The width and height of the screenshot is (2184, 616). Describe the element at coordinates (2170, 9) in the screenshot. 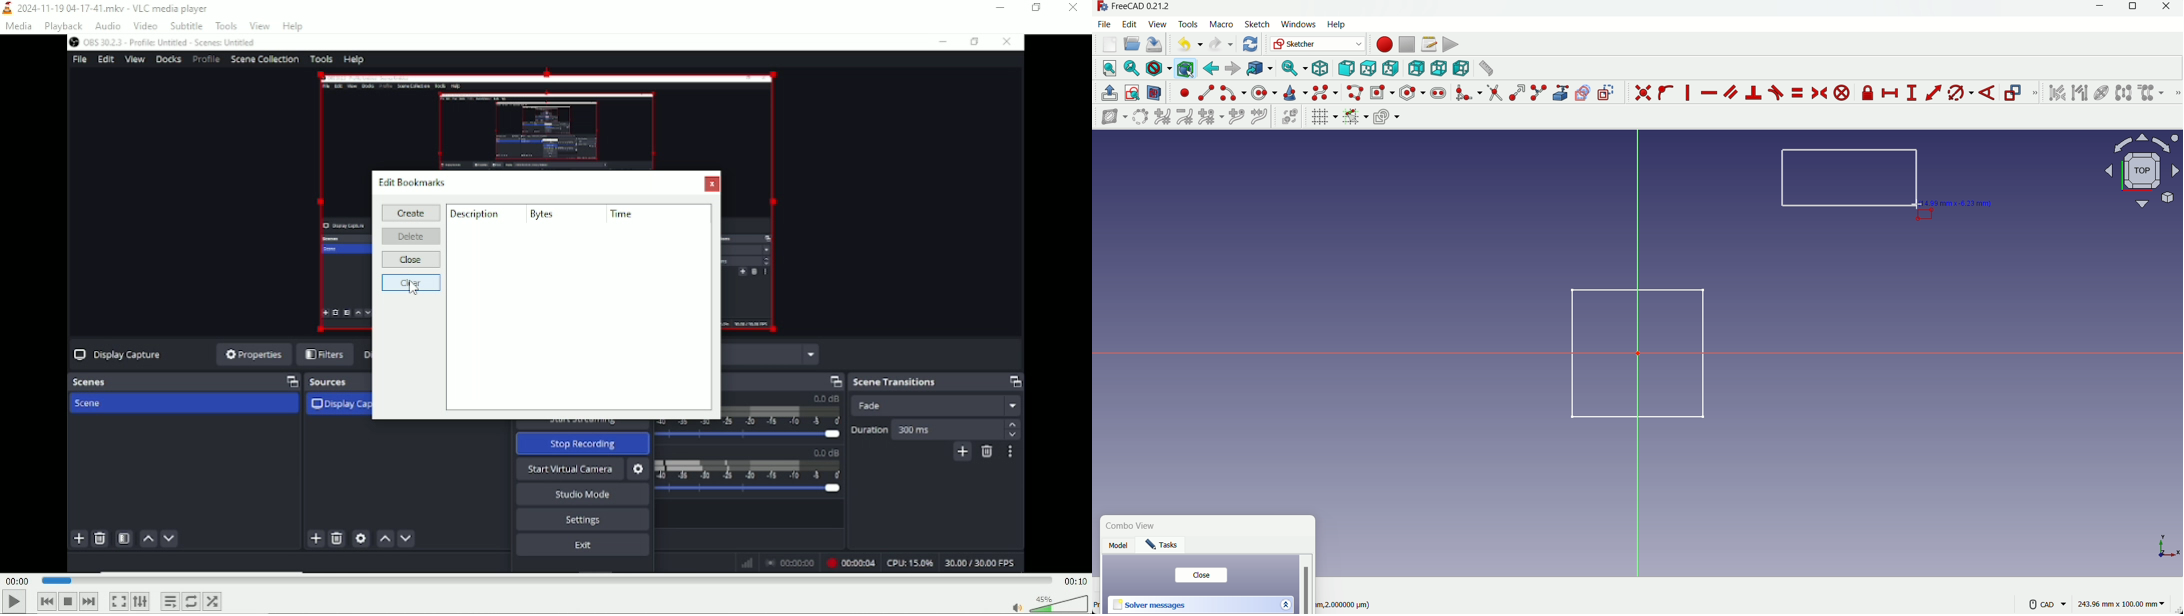

I see `close app` at that location.